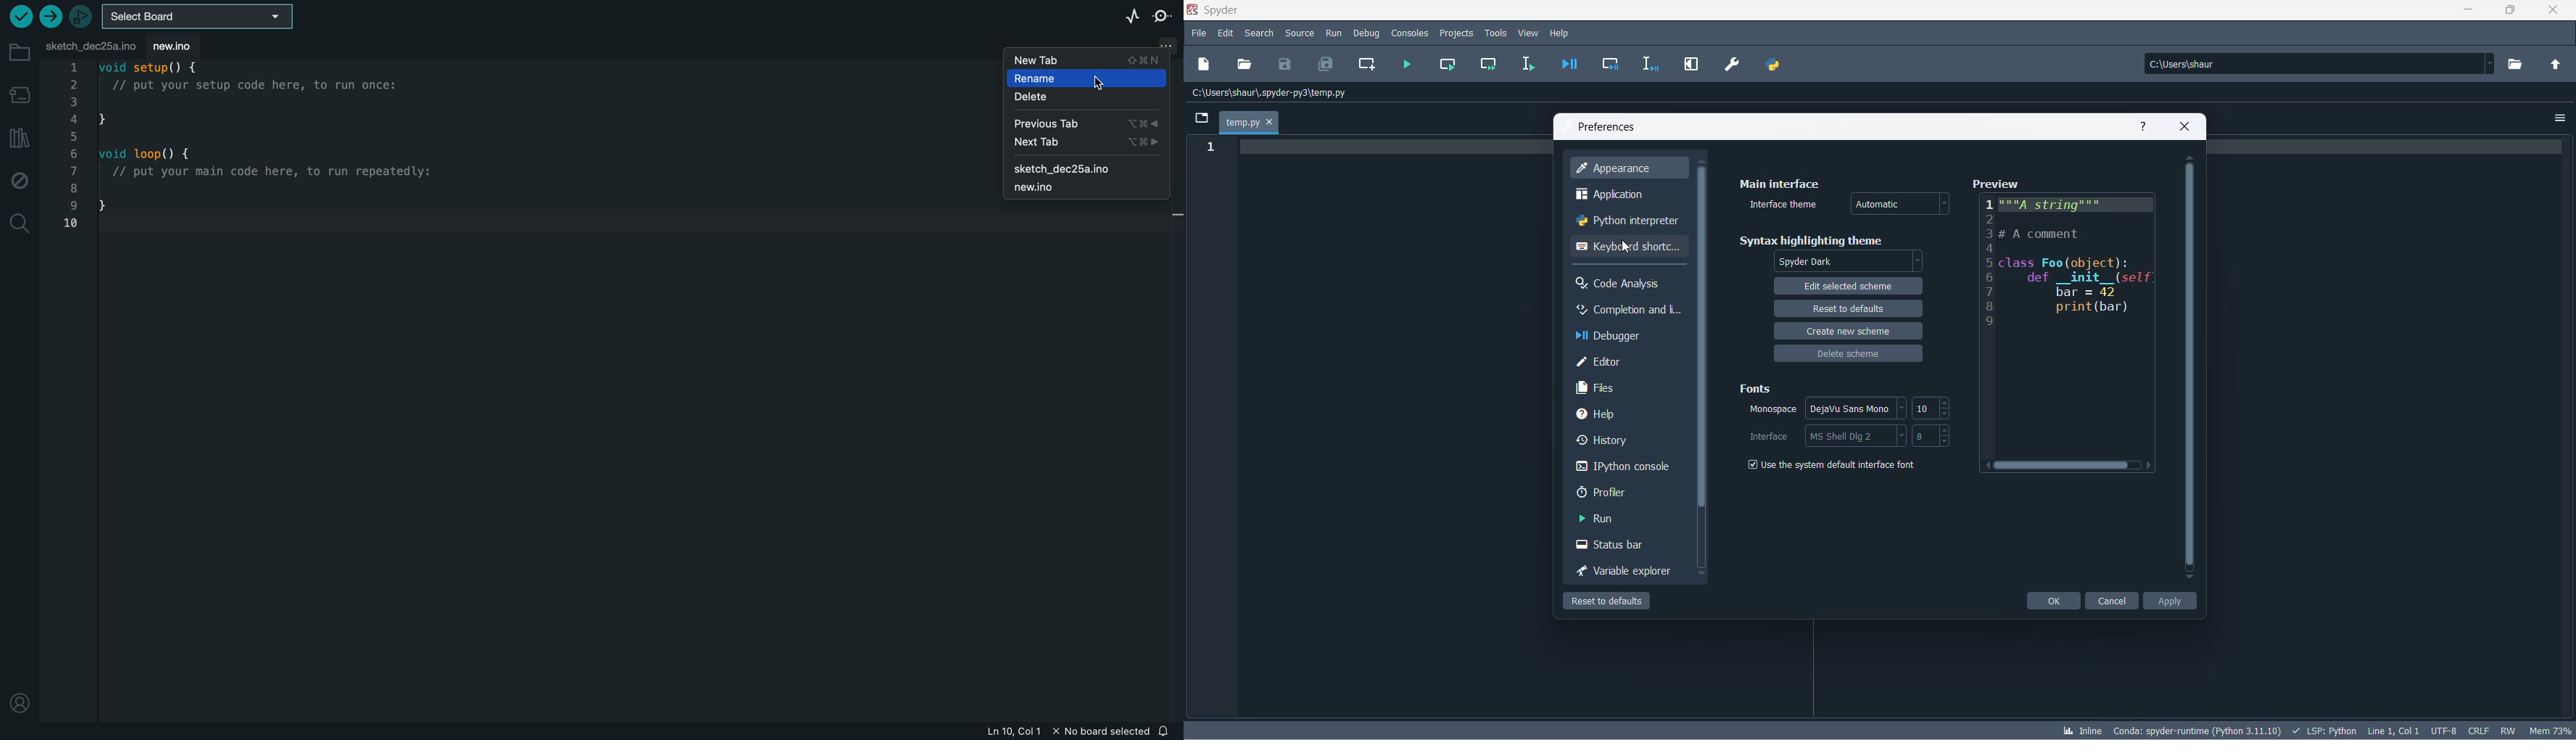 This screenshot has height=756, width=2576. I want to click on maximize current pane, so click(1692, 65).